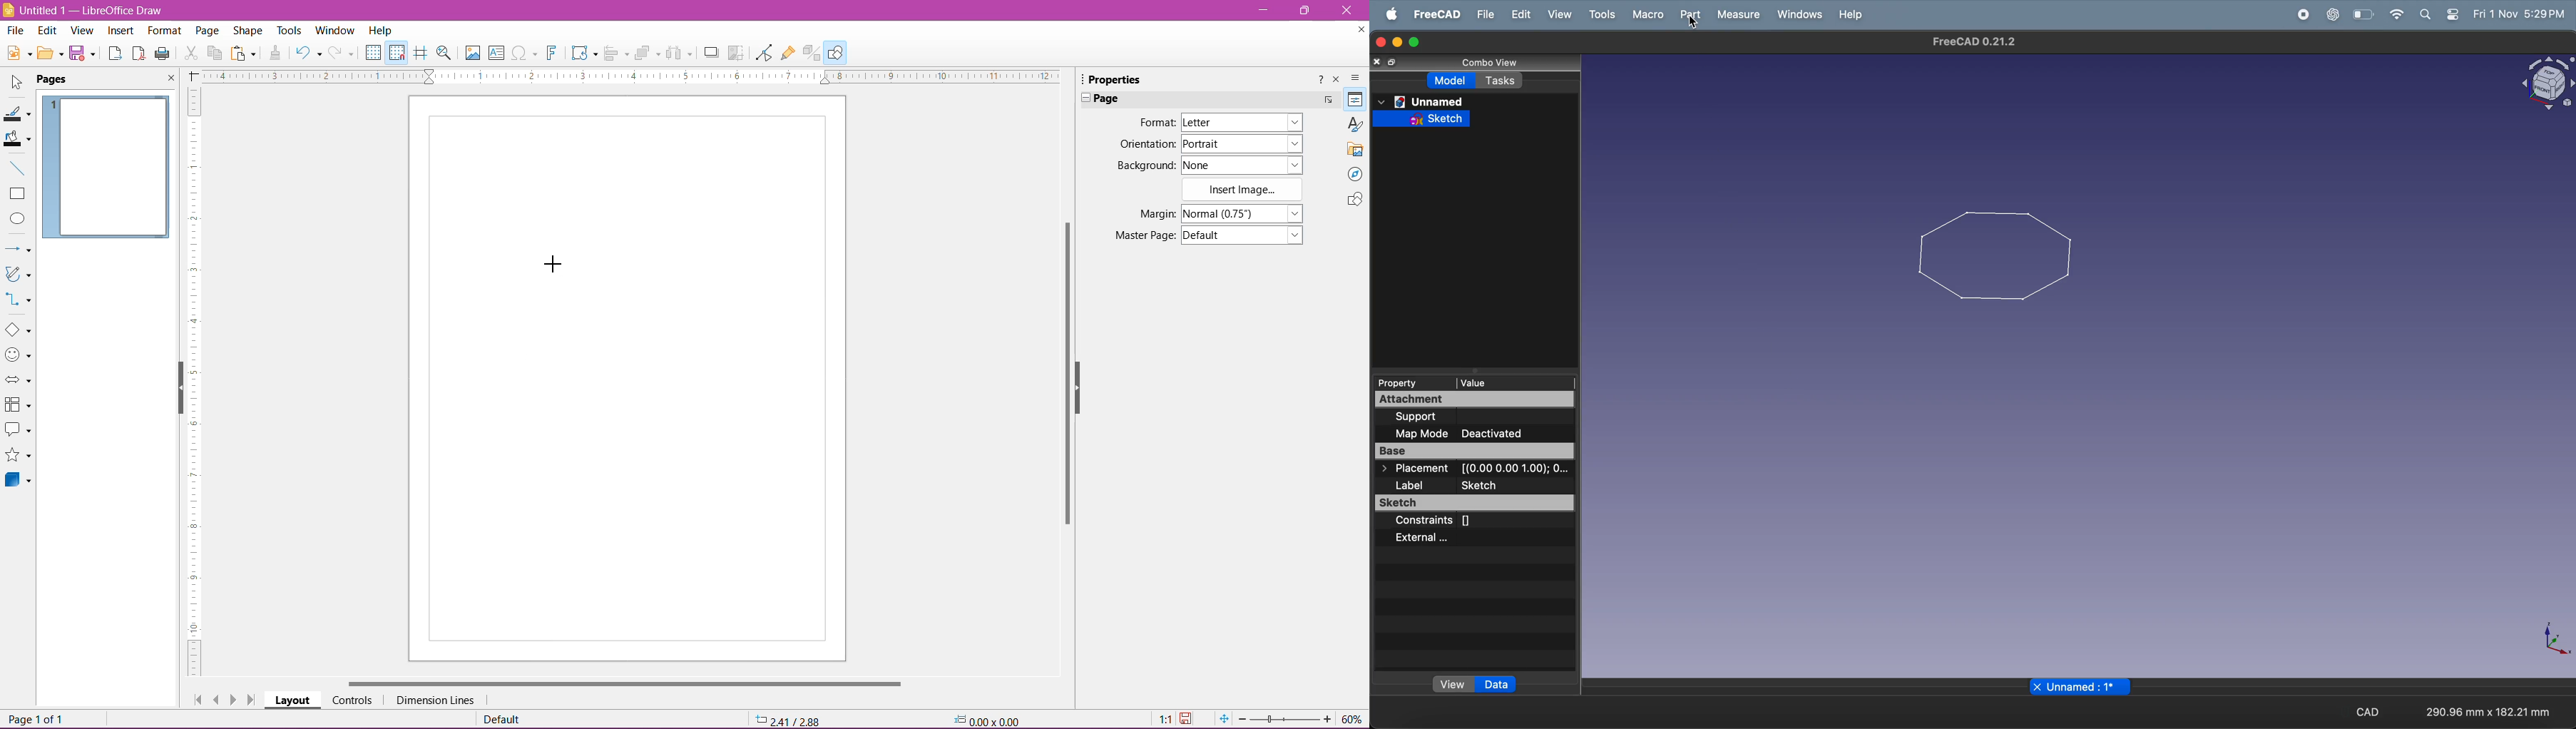 Image resolution: width=2576 pixels, height=756 pixels. I want to click on Stars and Banners, so click(19, 457).